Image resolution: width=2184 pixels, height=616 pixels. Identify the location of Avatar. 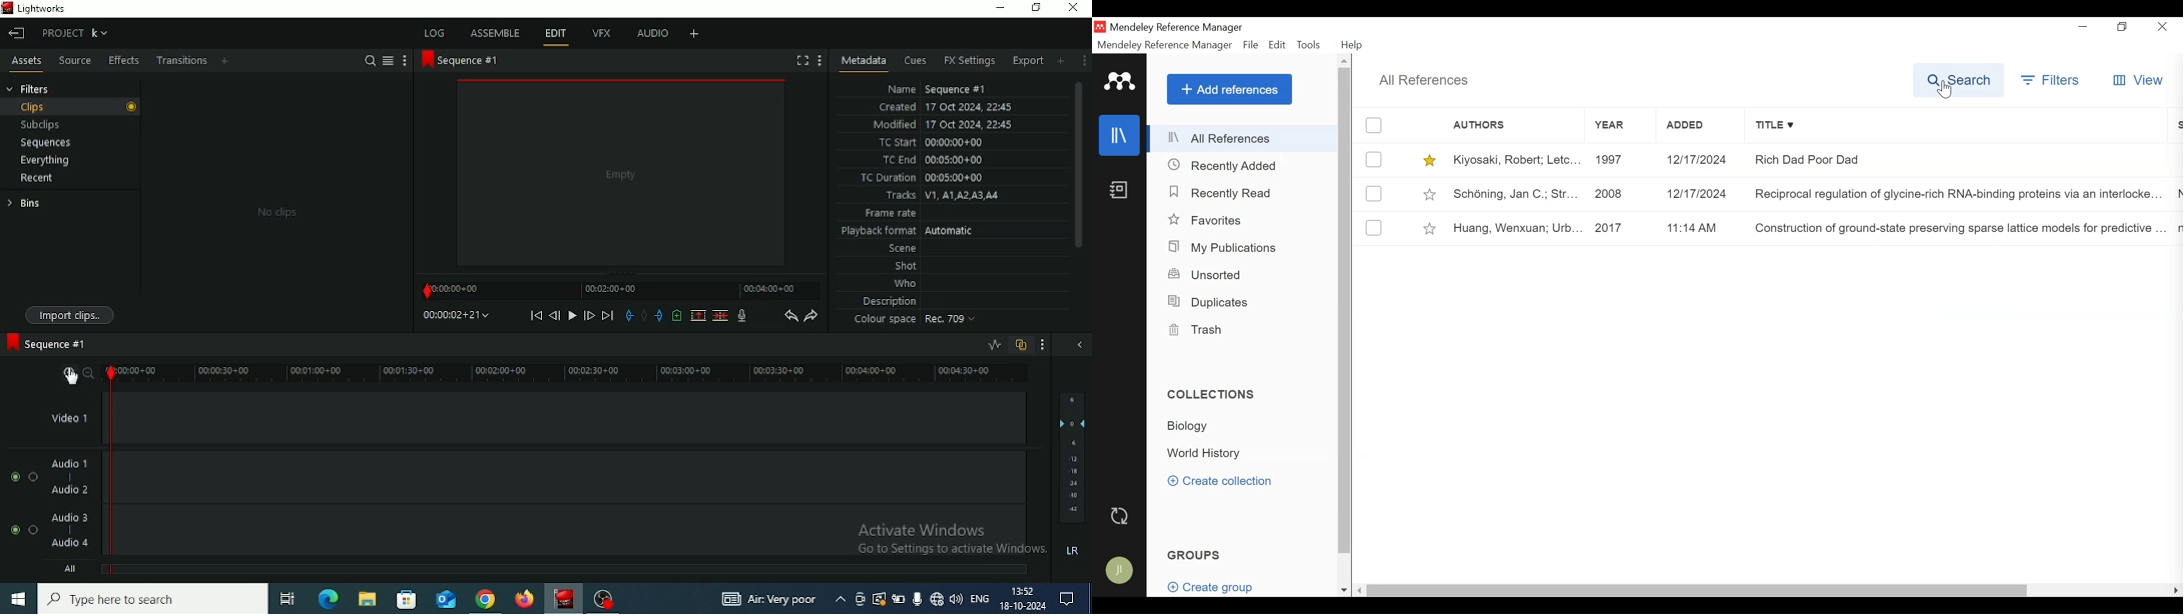
(1122, 571).